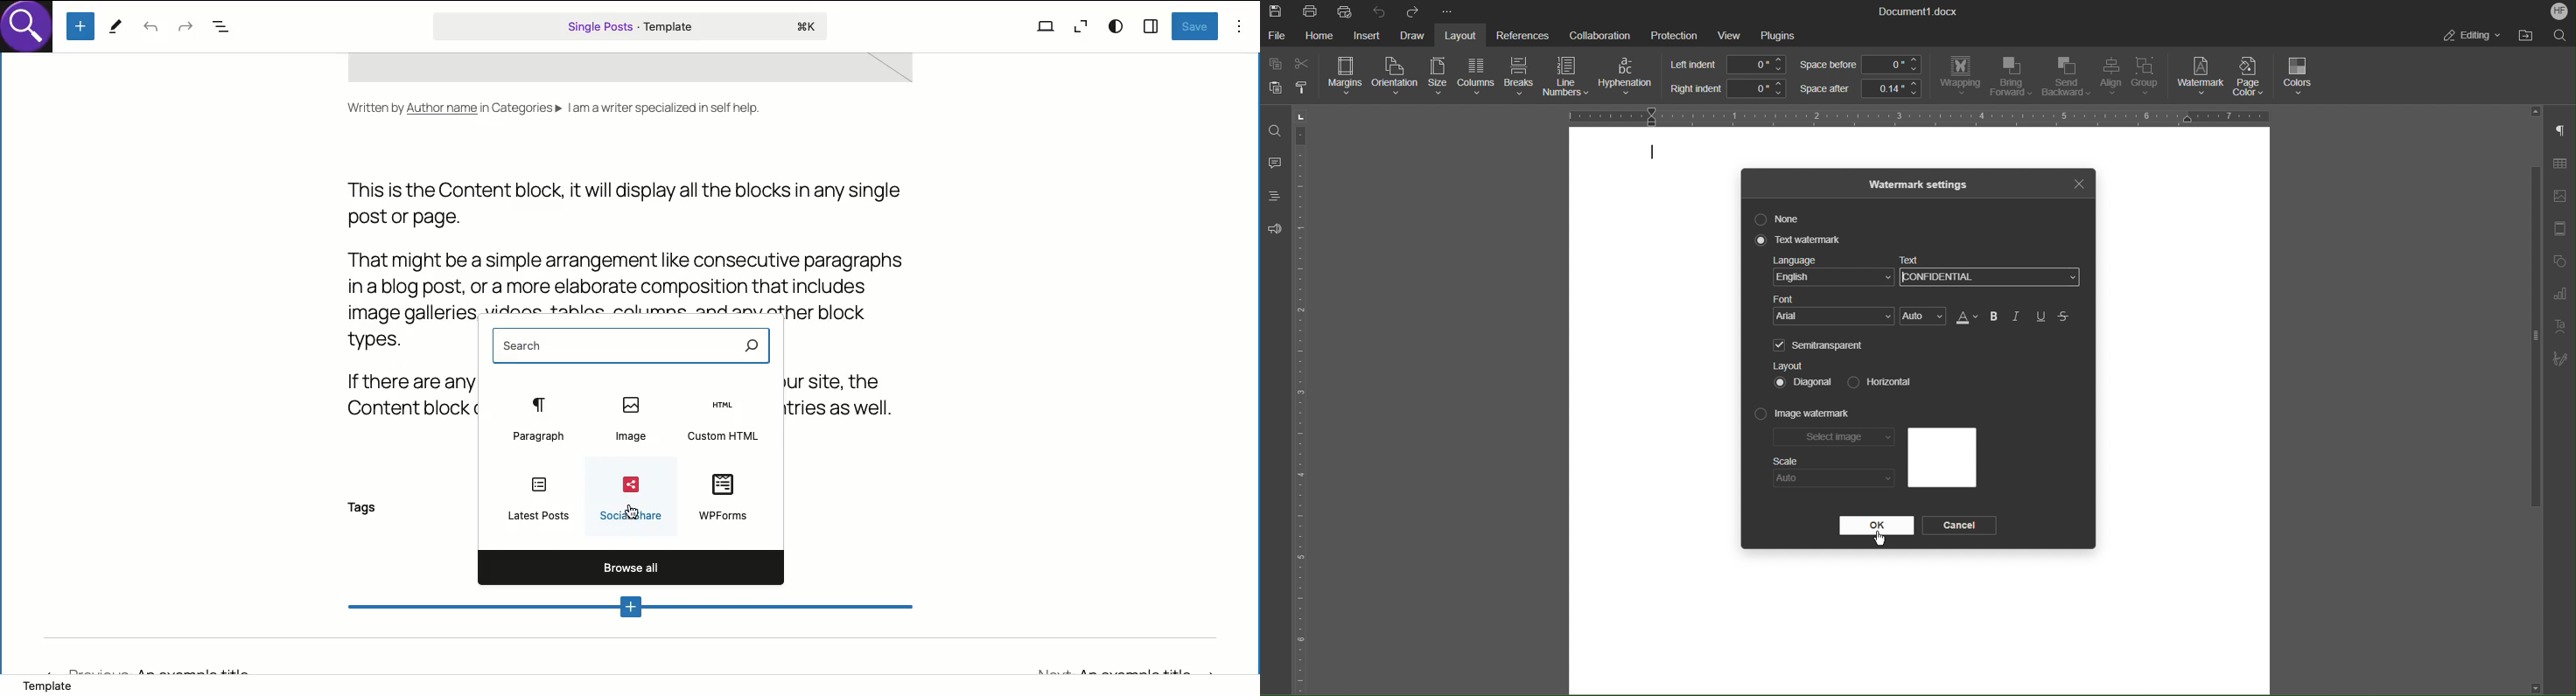 The image size is (2576, 700). Describe the element at coordinates (2110, 78) in the screenshot. I see `Align` at that location.